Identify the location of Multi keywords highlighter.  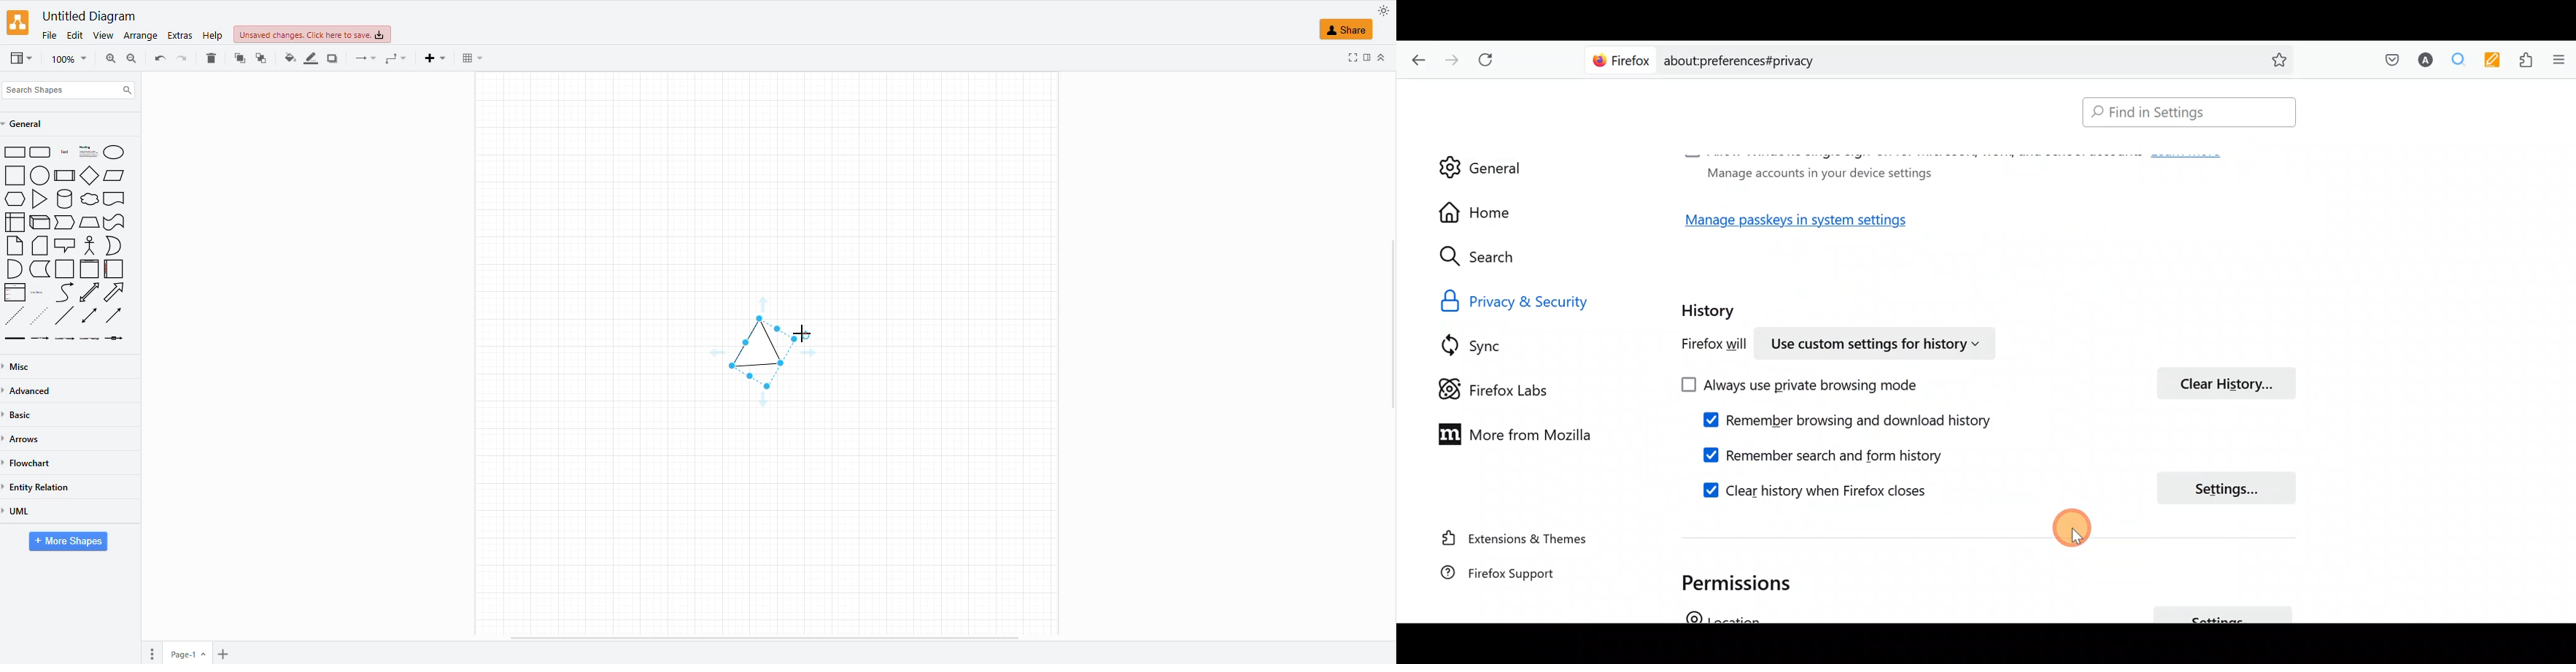
(2489, 61).